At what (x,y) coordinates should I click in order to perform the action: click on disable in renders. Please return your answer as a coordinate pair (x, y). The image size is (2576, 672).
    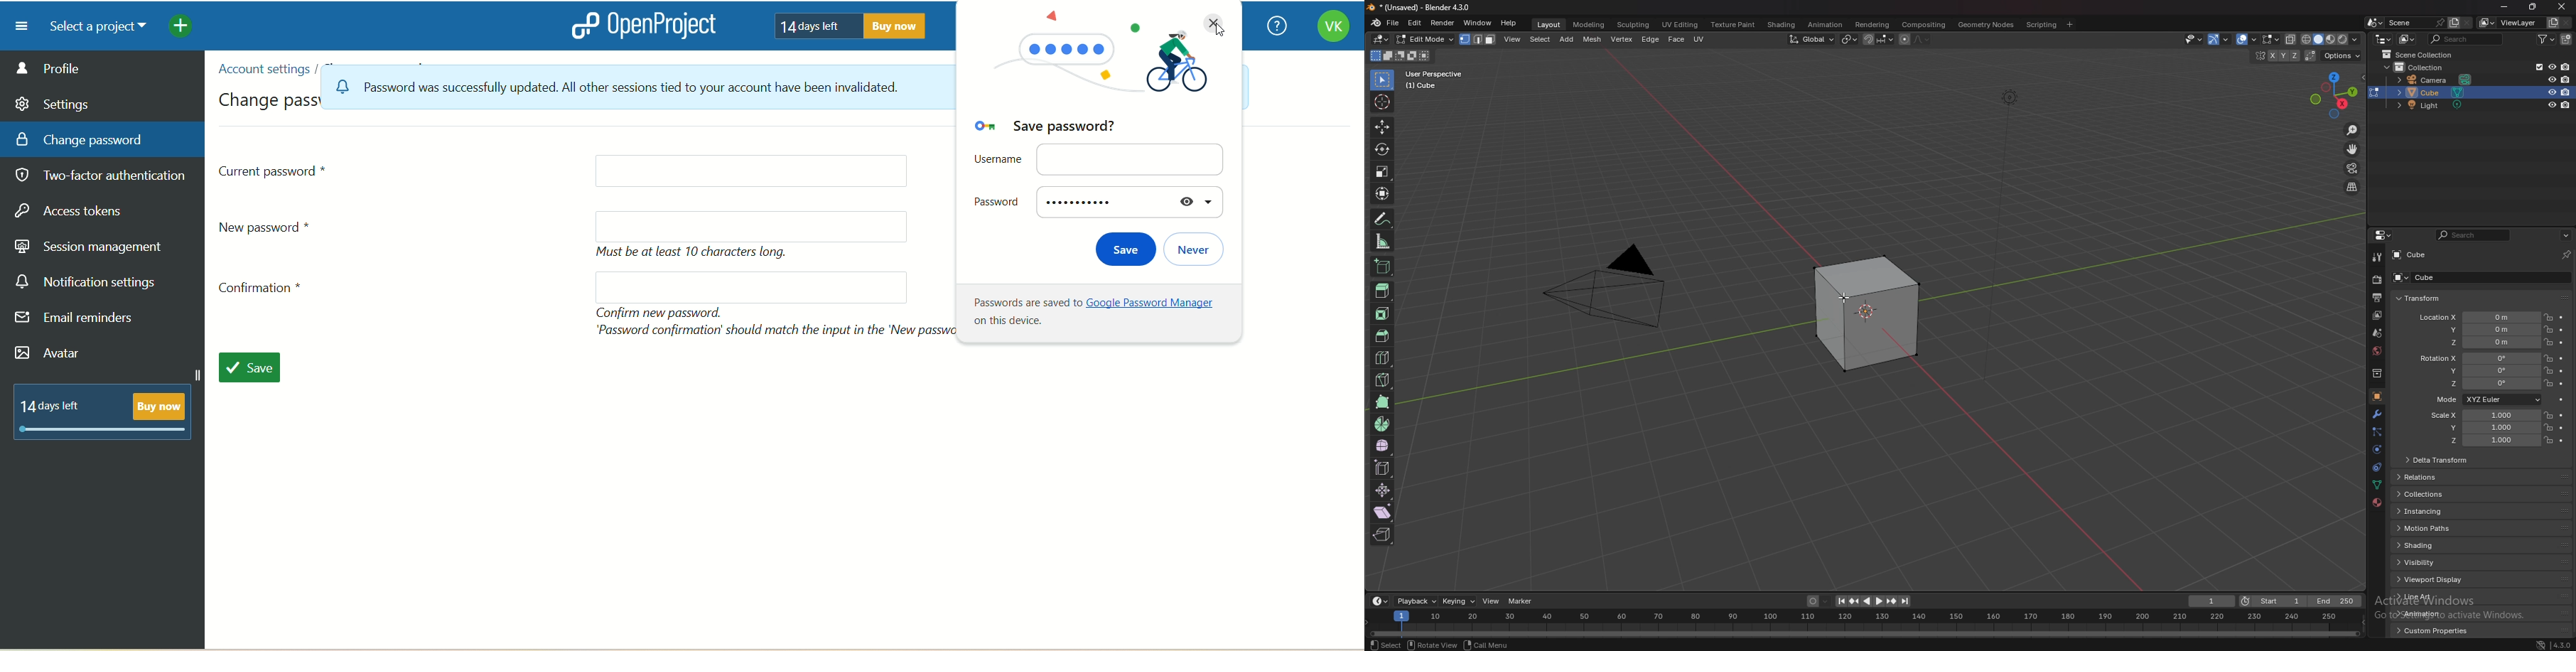
    Looking at the image, I should click on (2566, 104).